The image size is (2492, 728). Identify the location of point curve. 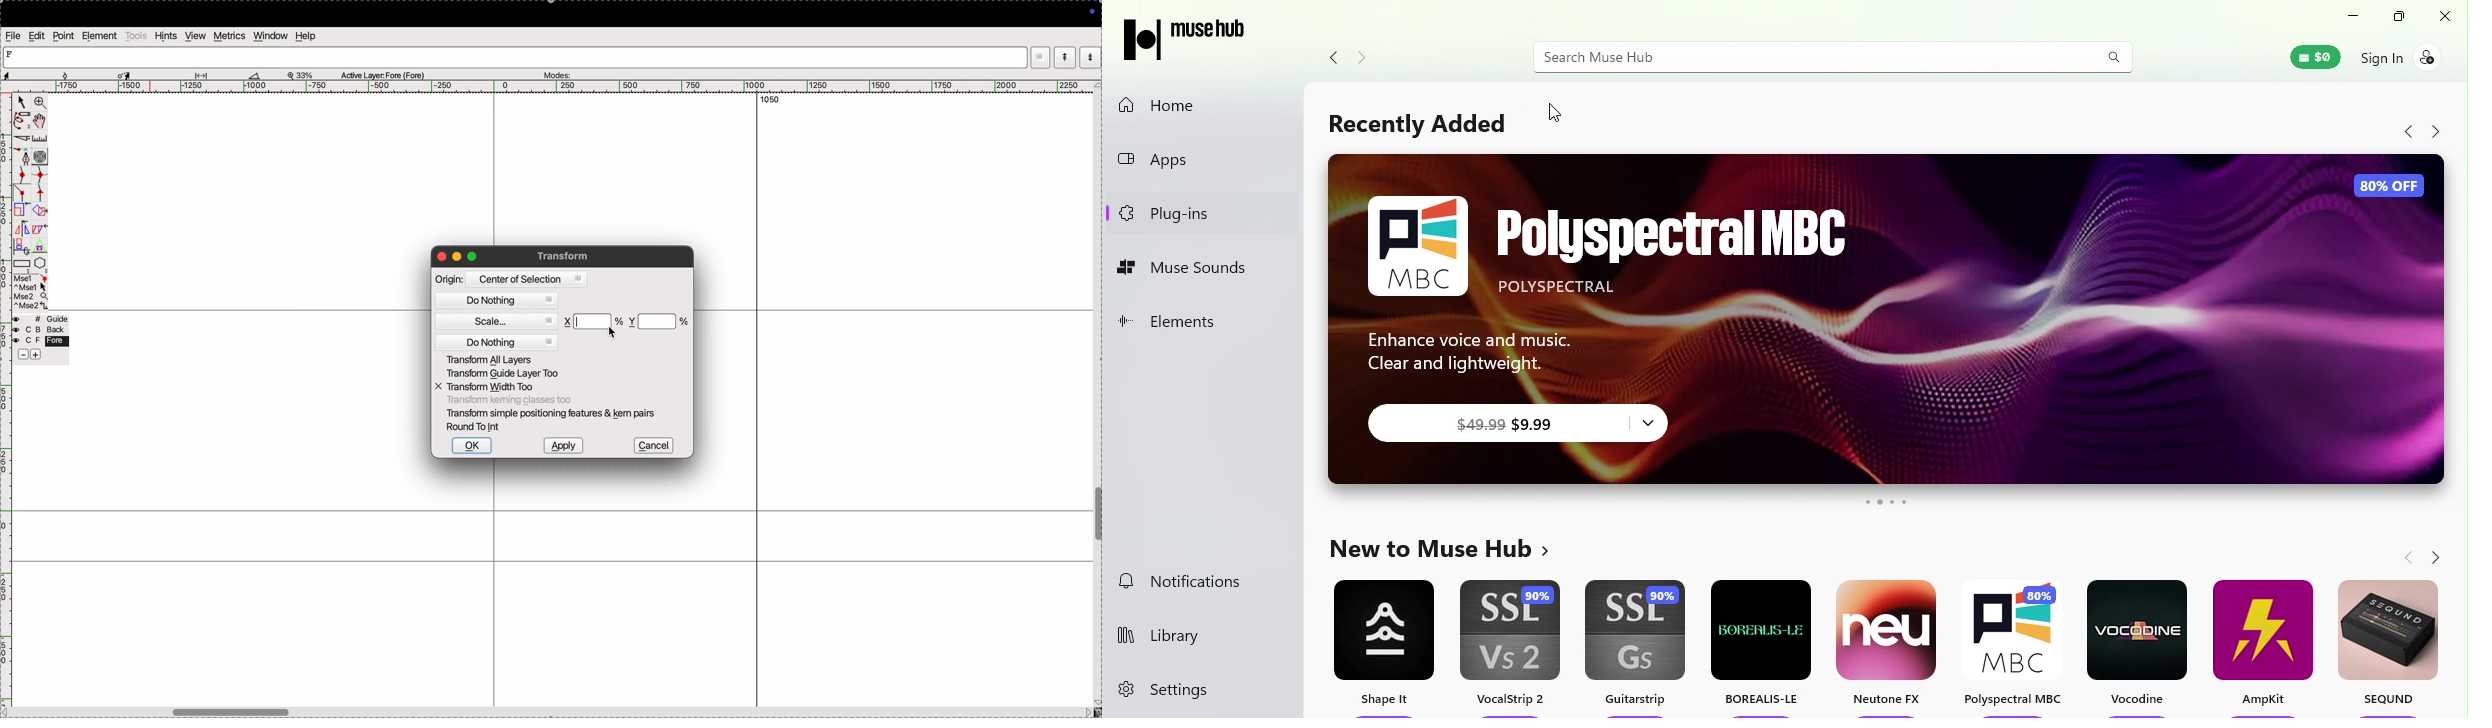
(23, 176).